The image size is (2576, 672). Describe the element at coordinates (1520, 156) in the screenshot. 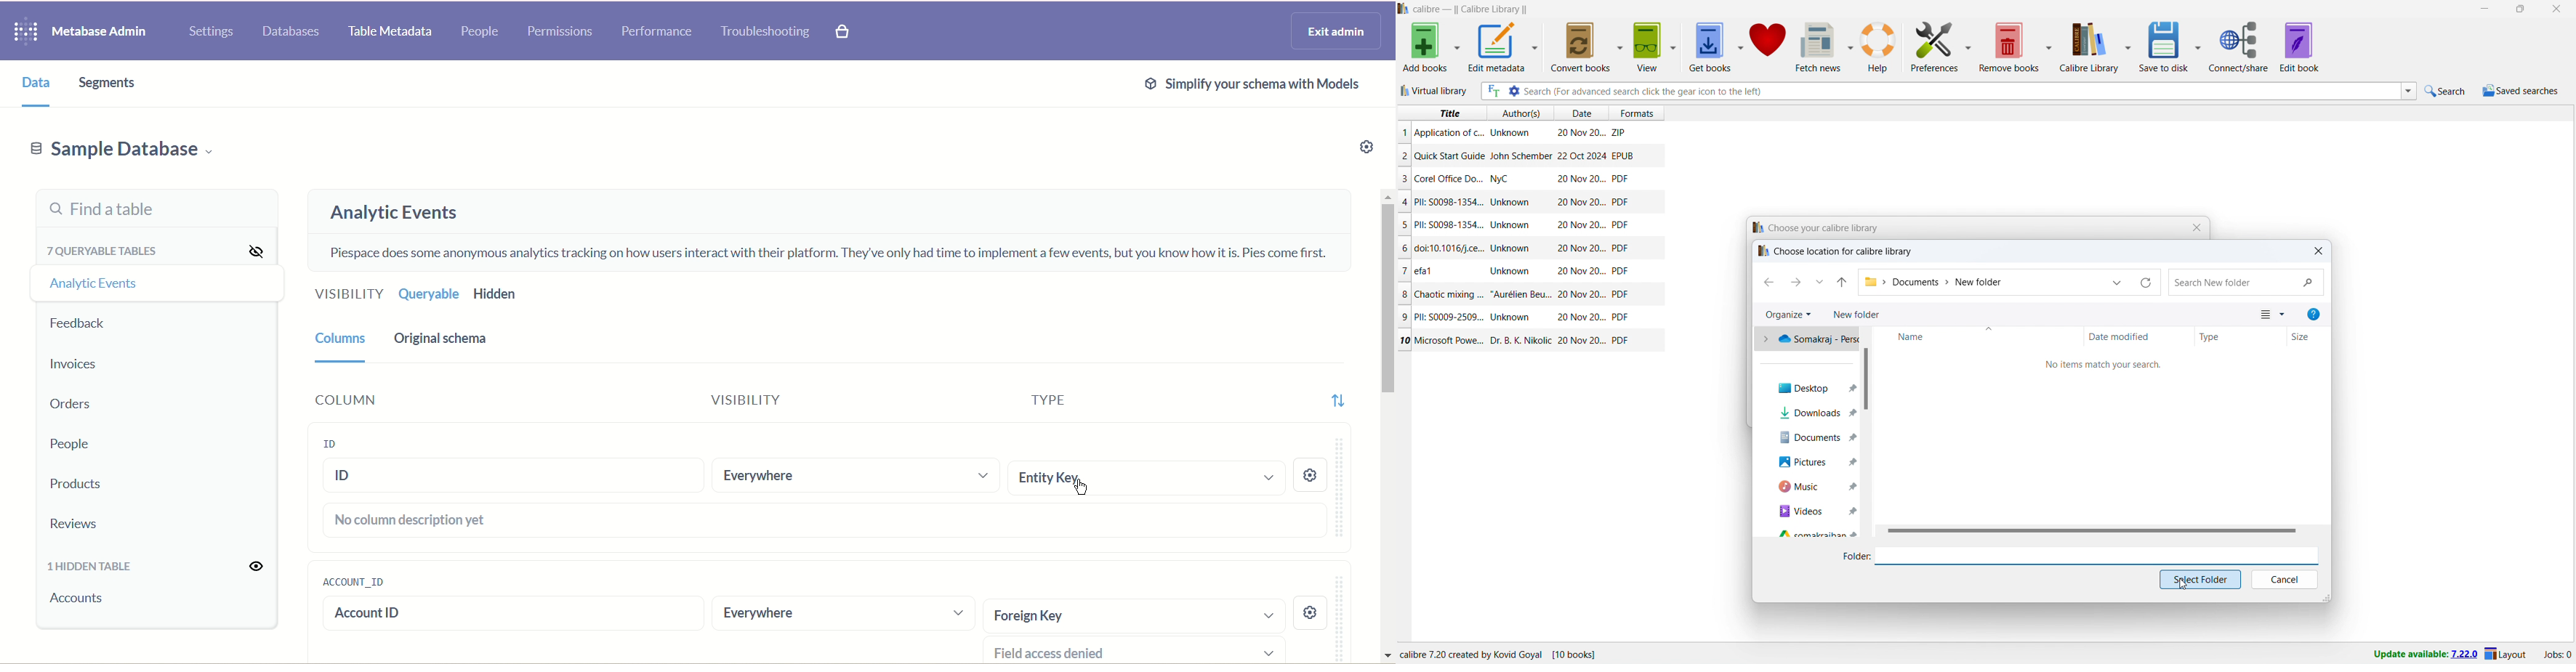

I see `Author` at that location.